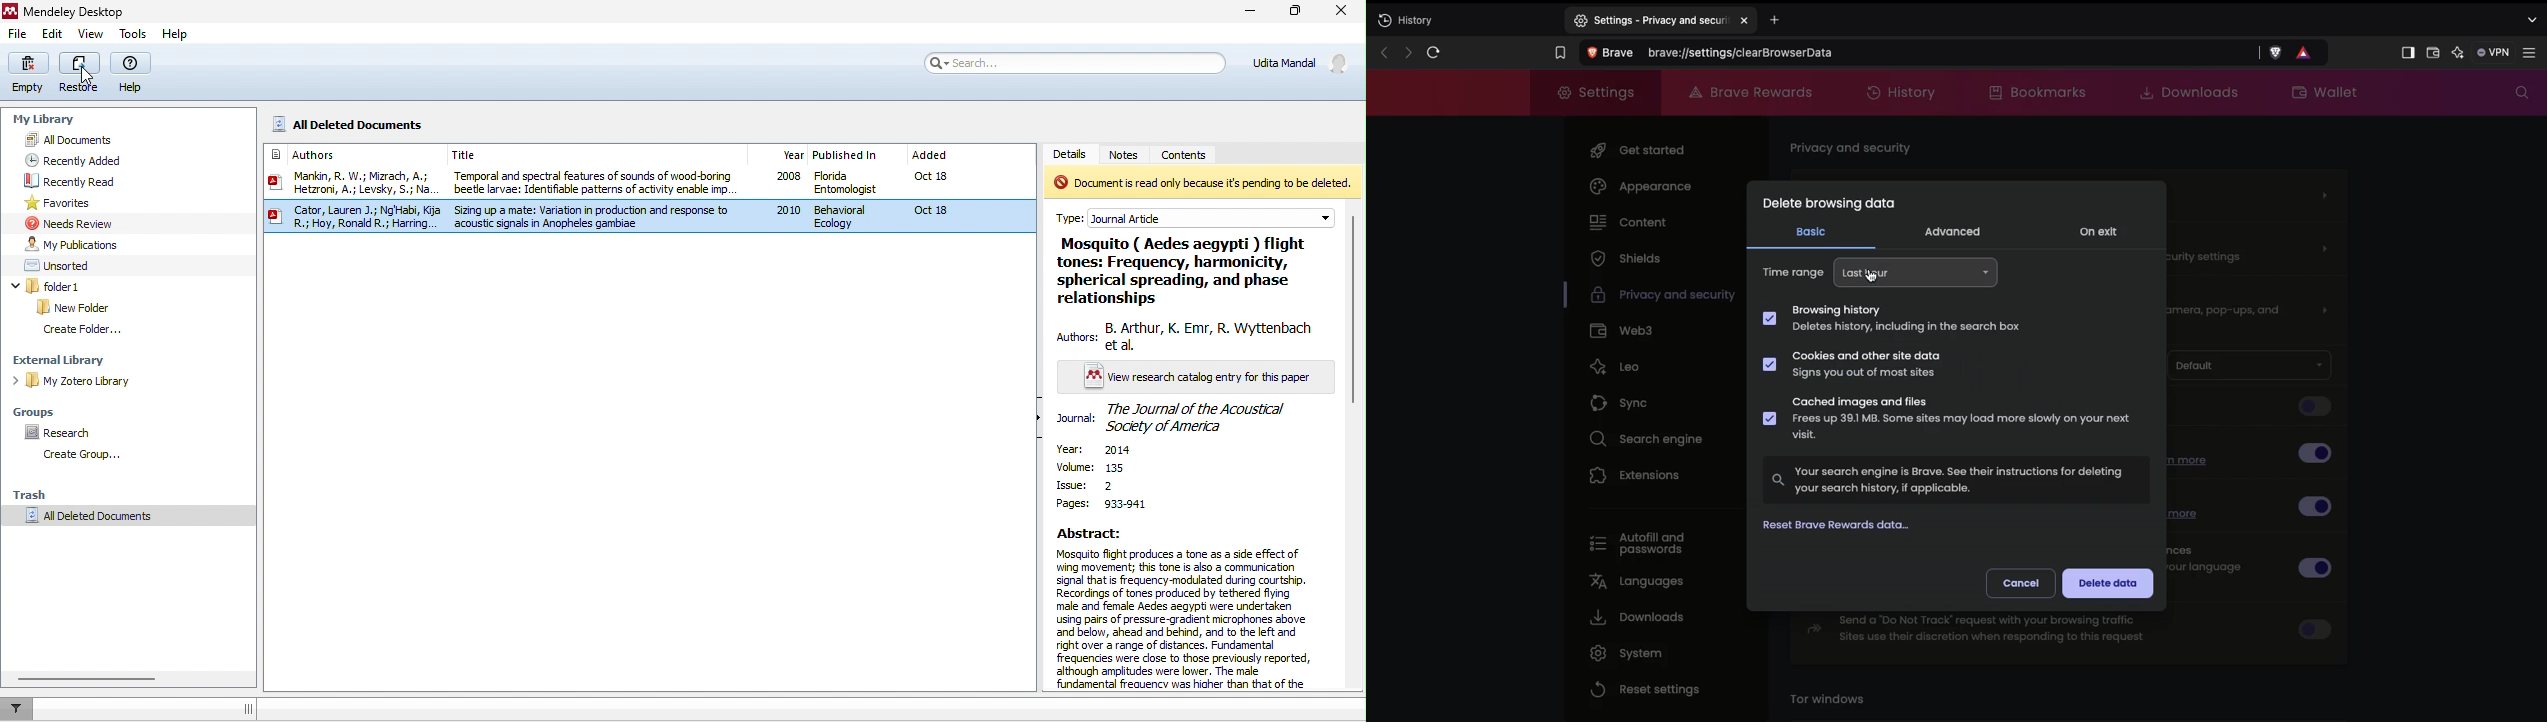 The width and height of the screenshot is (2548, 728). I want to click on All deleted documents, so click(368, 123).